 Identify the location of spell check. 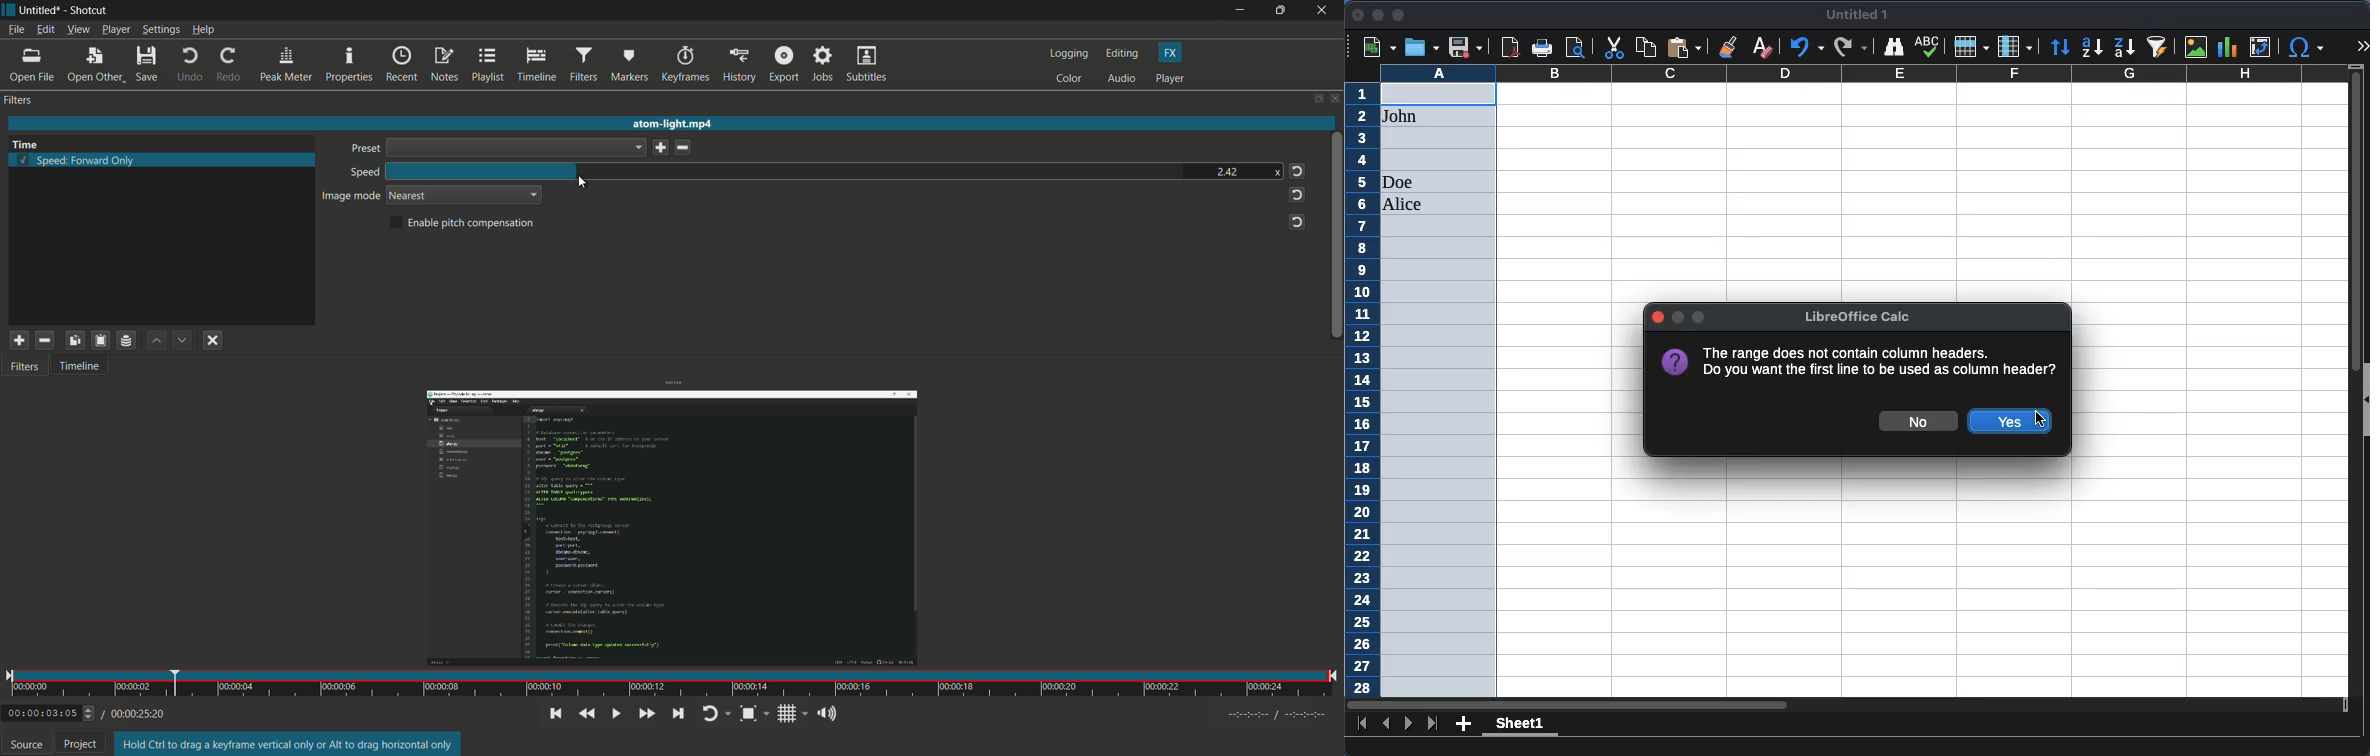
(1929, 46).